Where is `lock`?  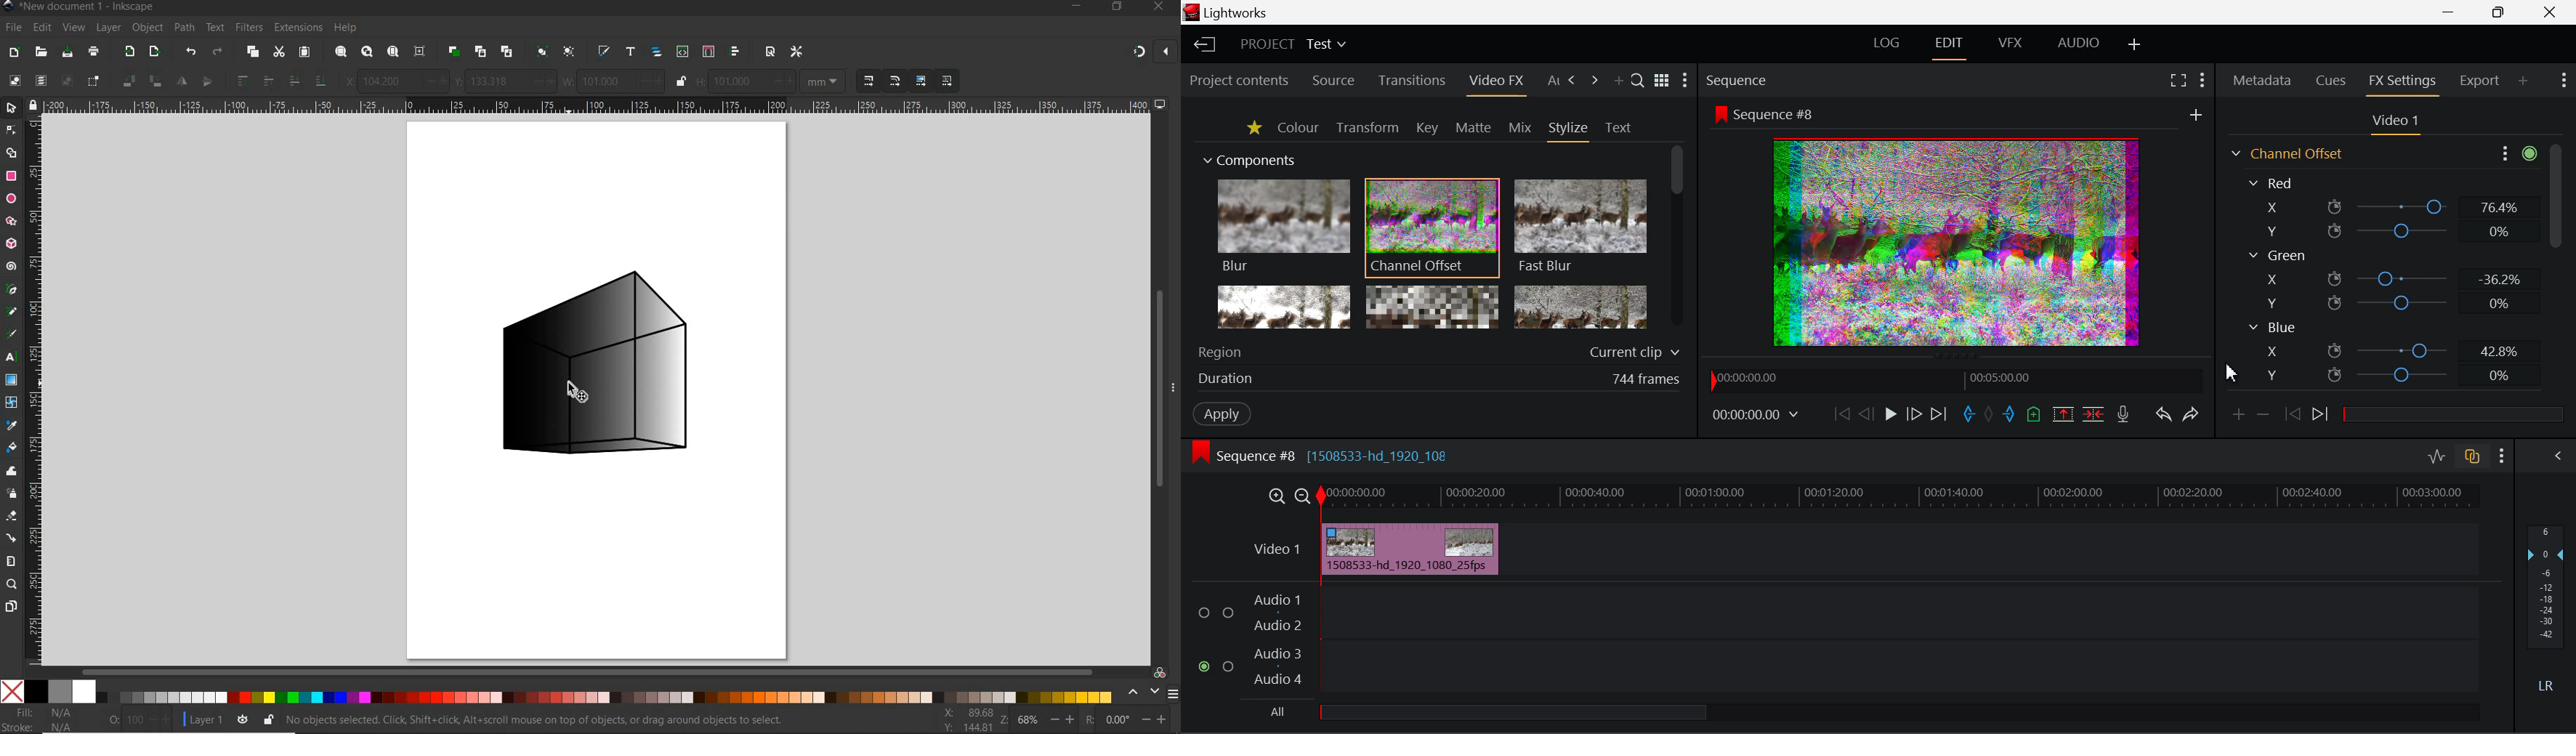
lock is located at coordinates (33, 105).